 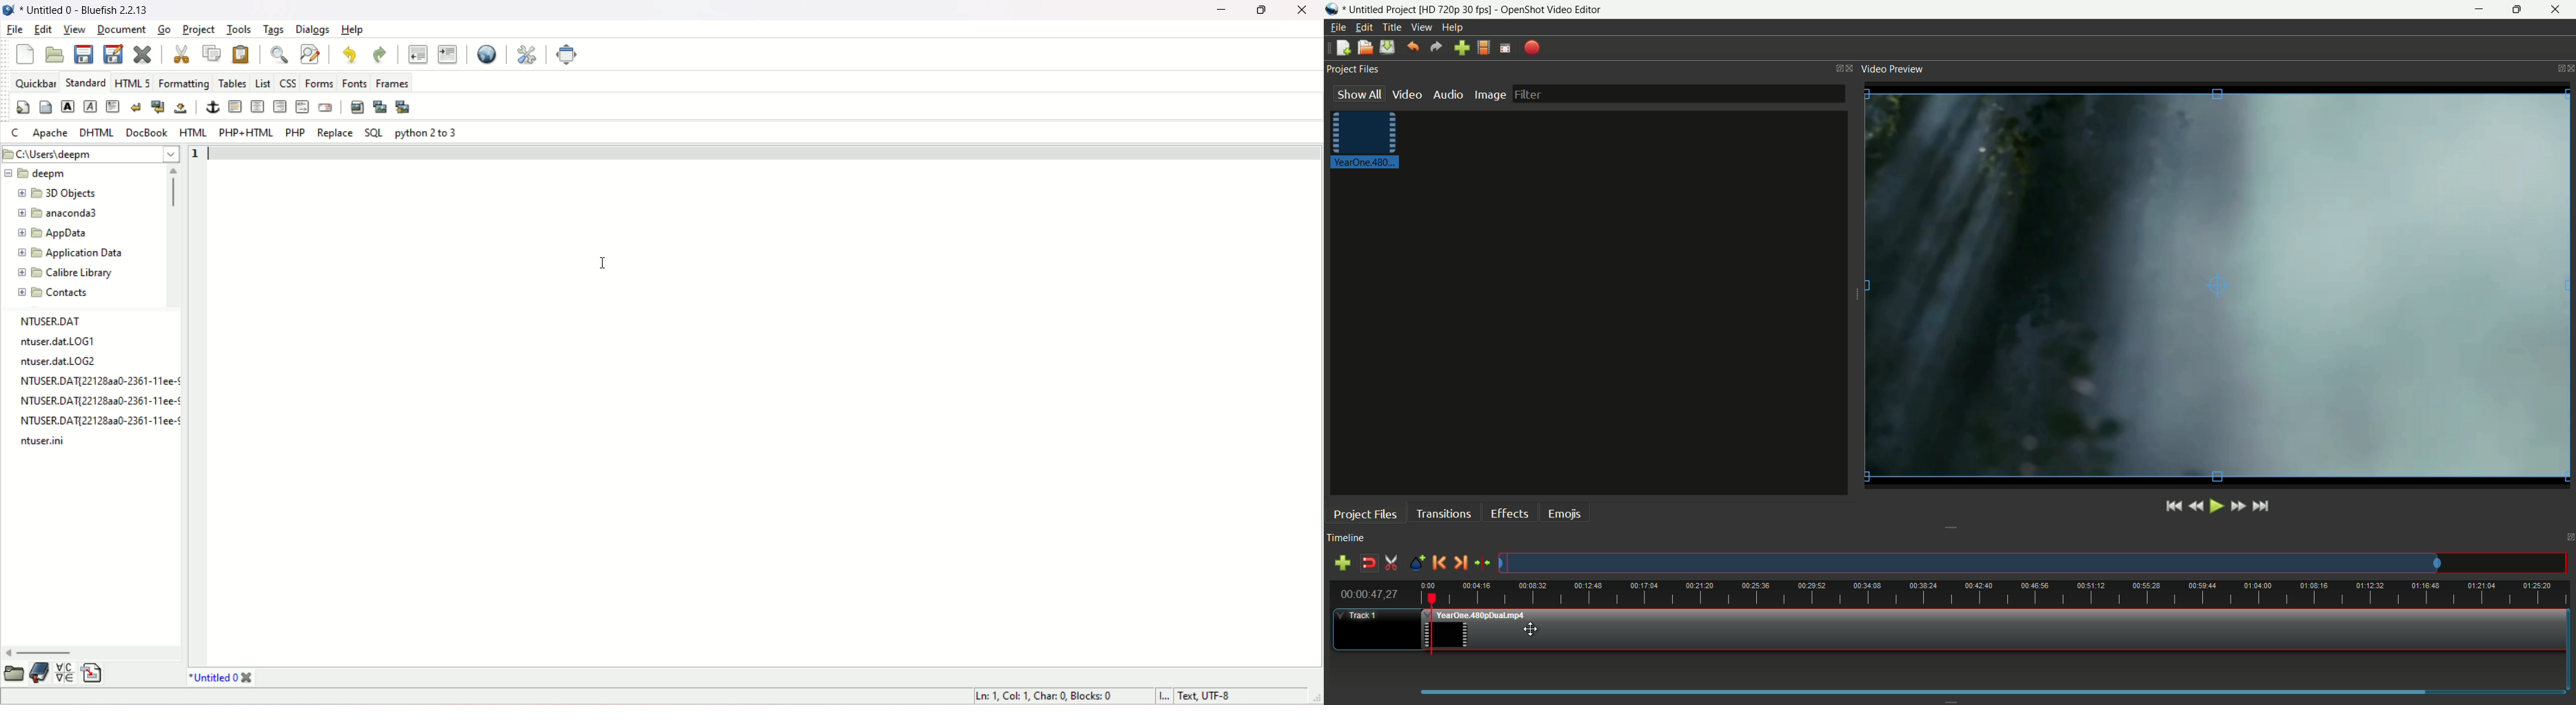 I want to click on transitions, so click(x=1444, y=514).